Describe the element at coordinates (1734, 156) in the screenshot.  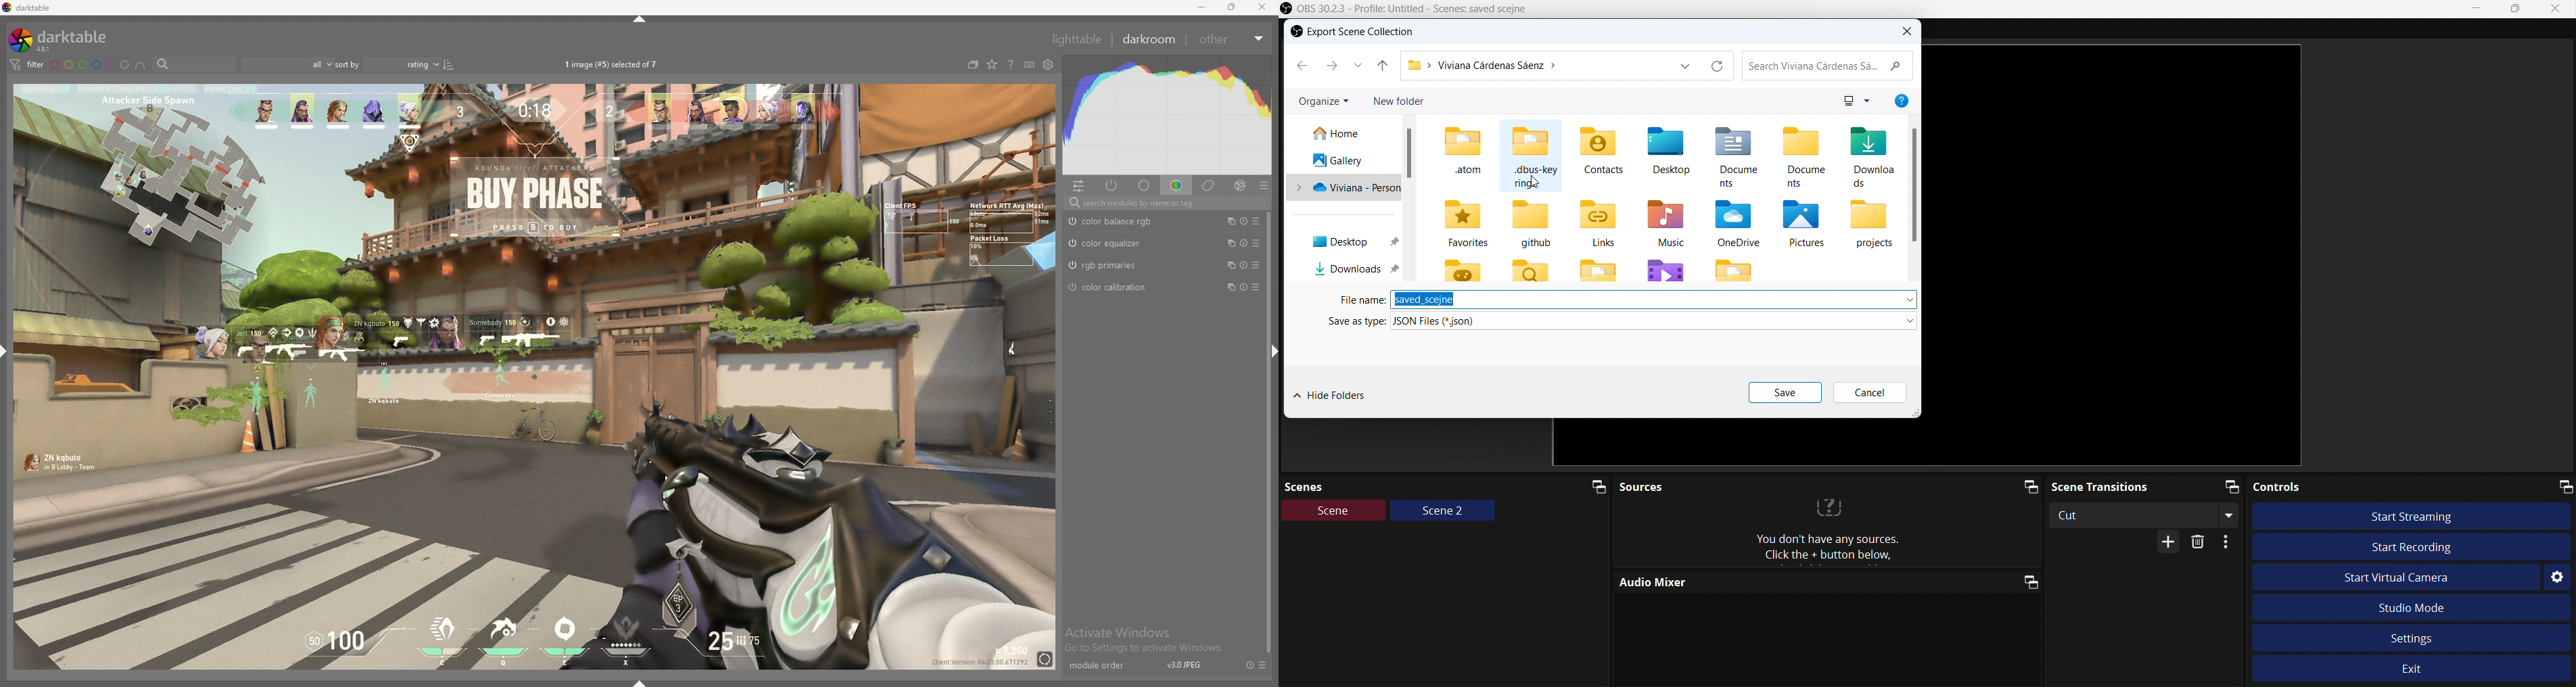
I see `Docume
nts` at that location.